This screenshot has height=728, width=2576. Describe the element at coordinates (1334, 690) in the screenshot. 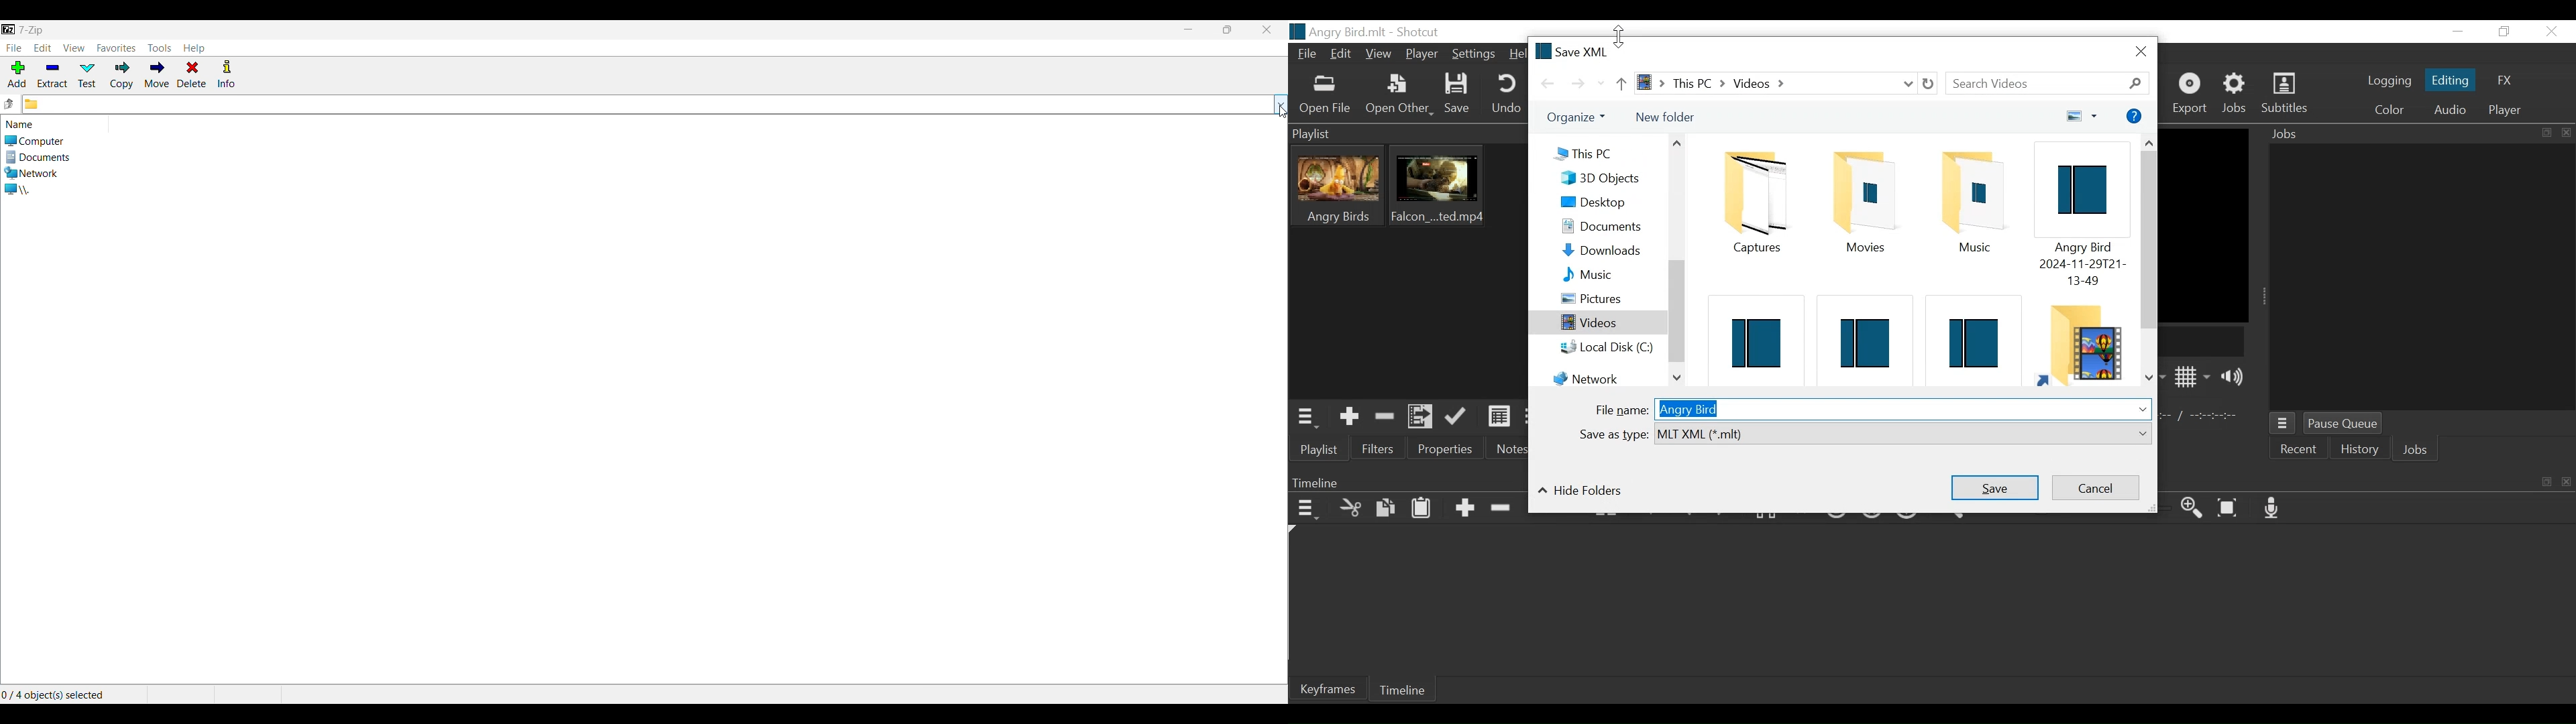

I see `Keyframe` at that location.